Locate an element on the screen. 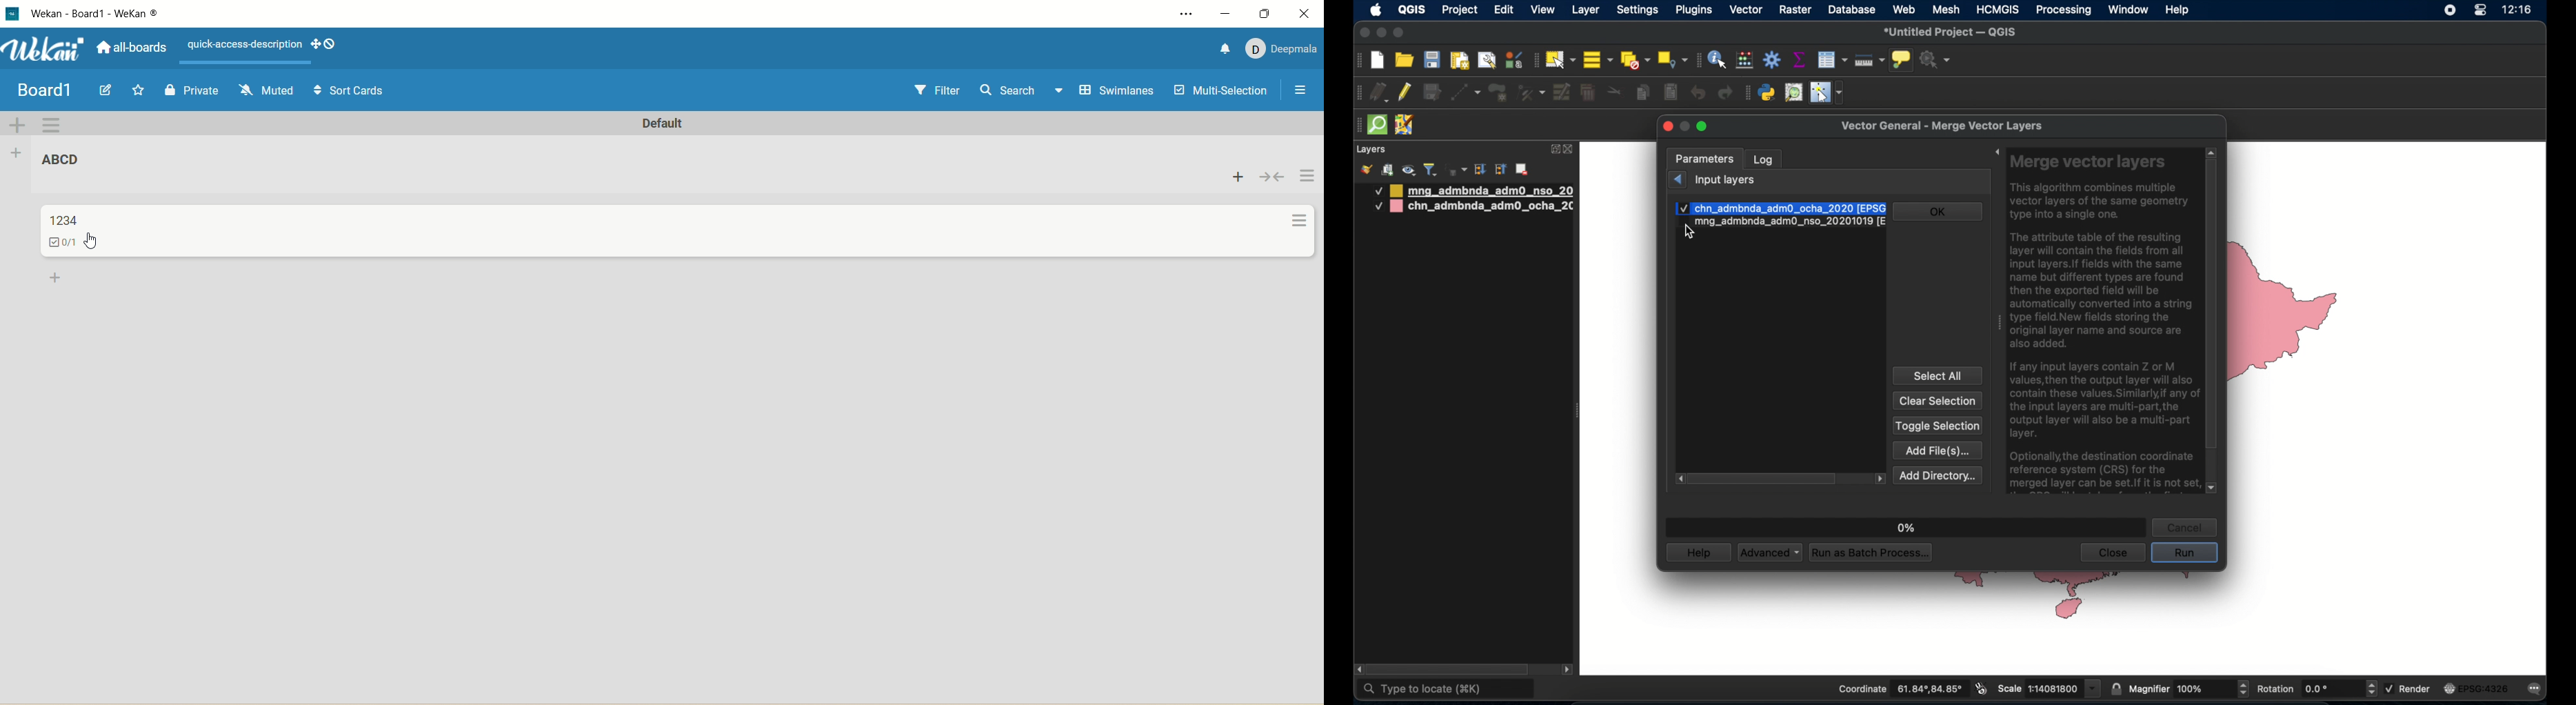 The height and width of the screenshot is (728, 2576). josh remote is located at coordinates (1404, 125).